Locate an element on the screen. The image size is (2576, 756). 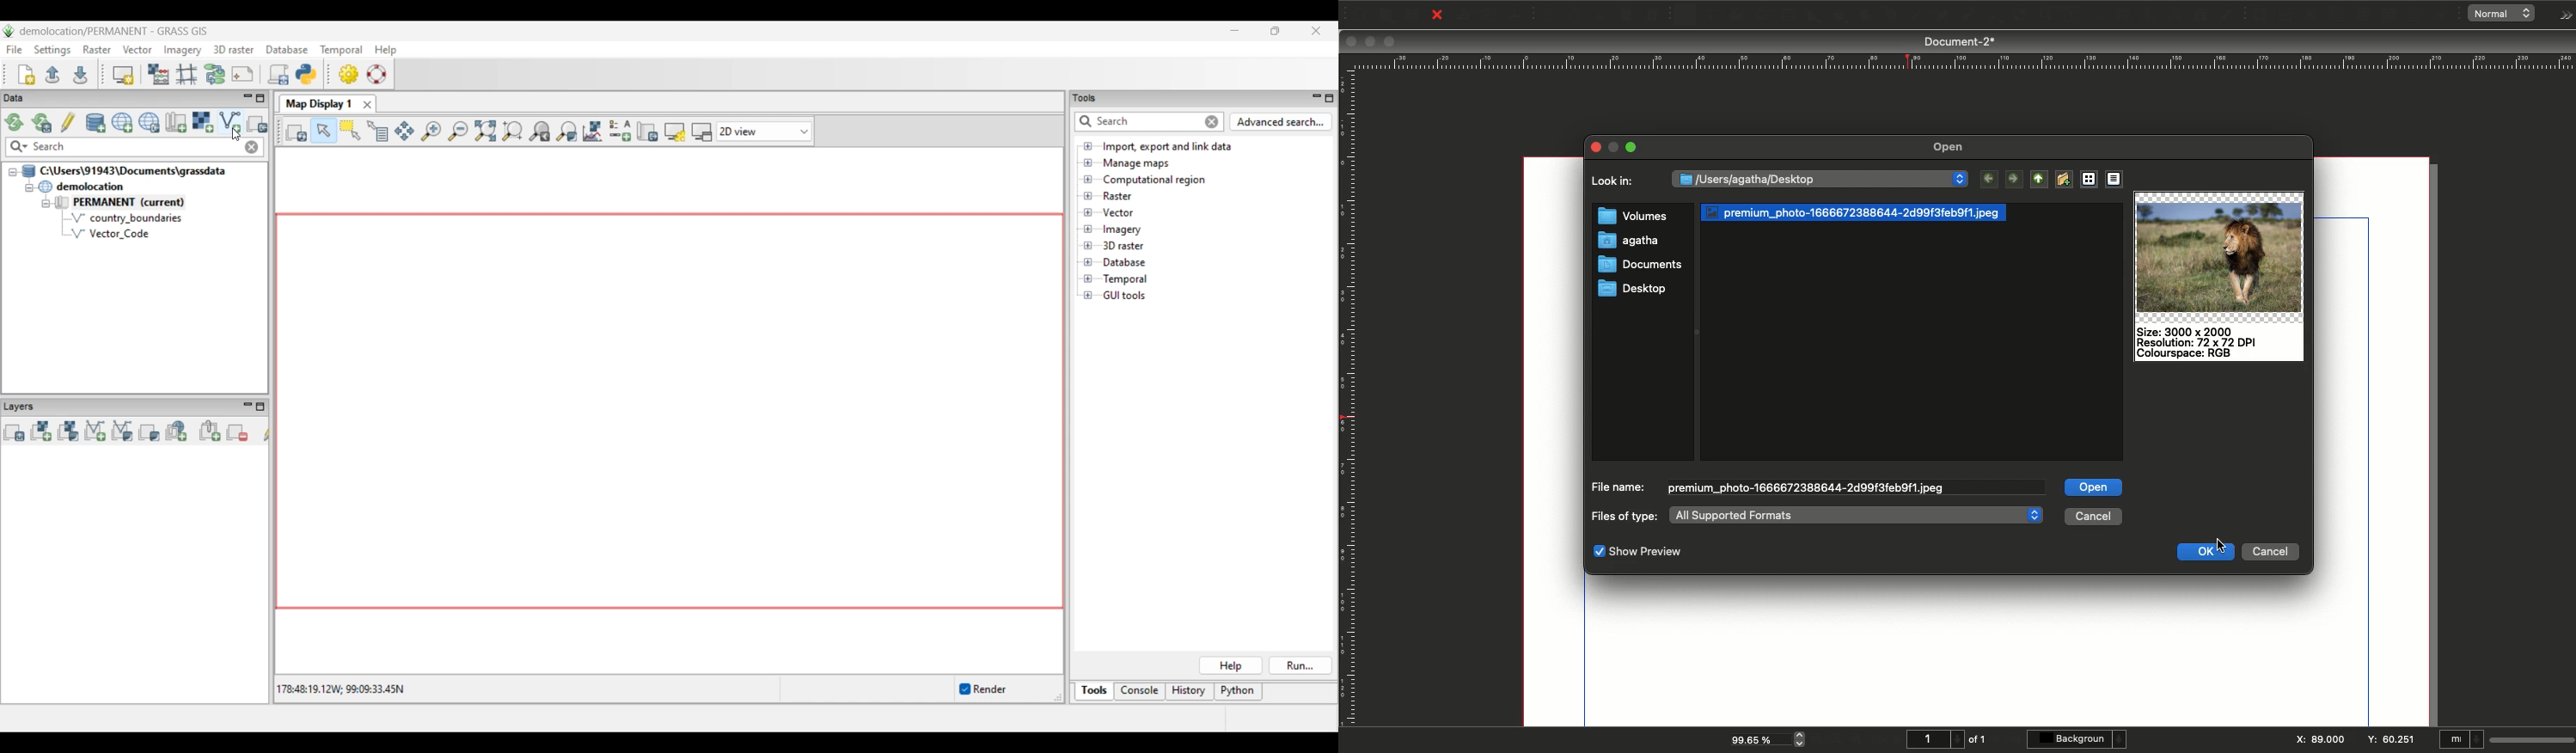
Zoom in or out is located at coordinates (2022, 17).